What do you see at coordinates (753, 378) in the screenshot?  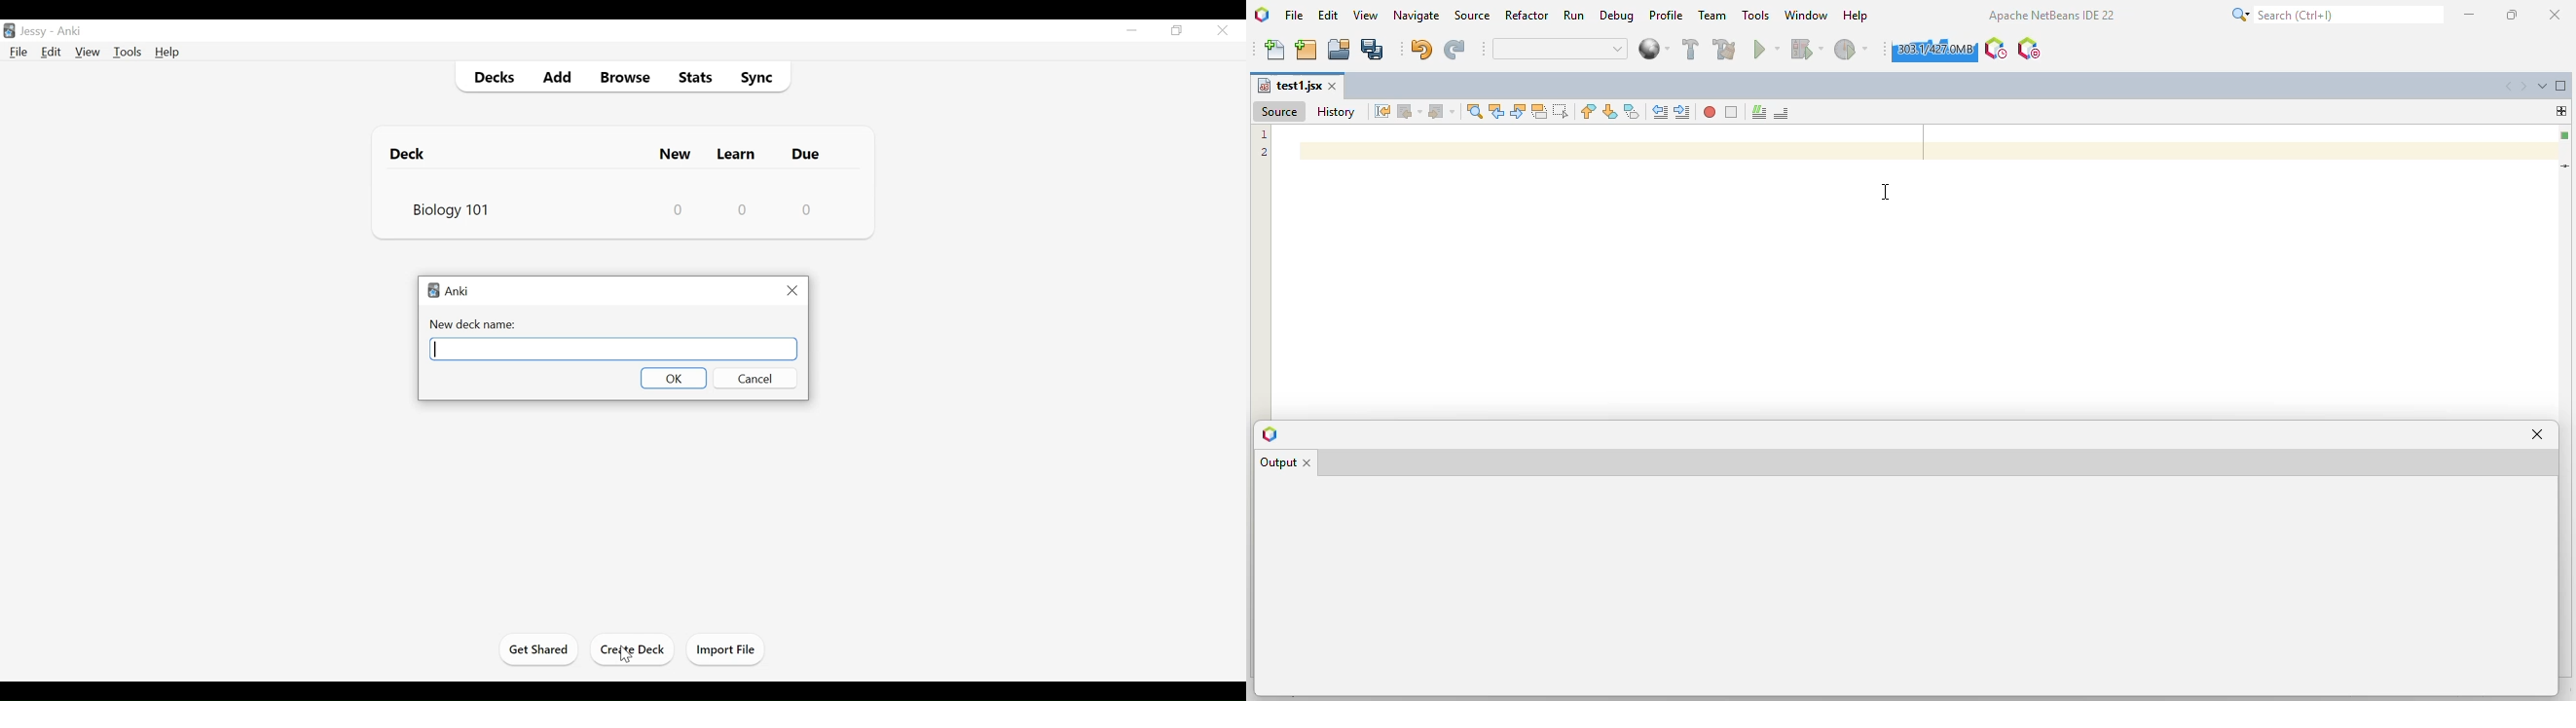 I see `Cancel` at bounding box center [753, 378].